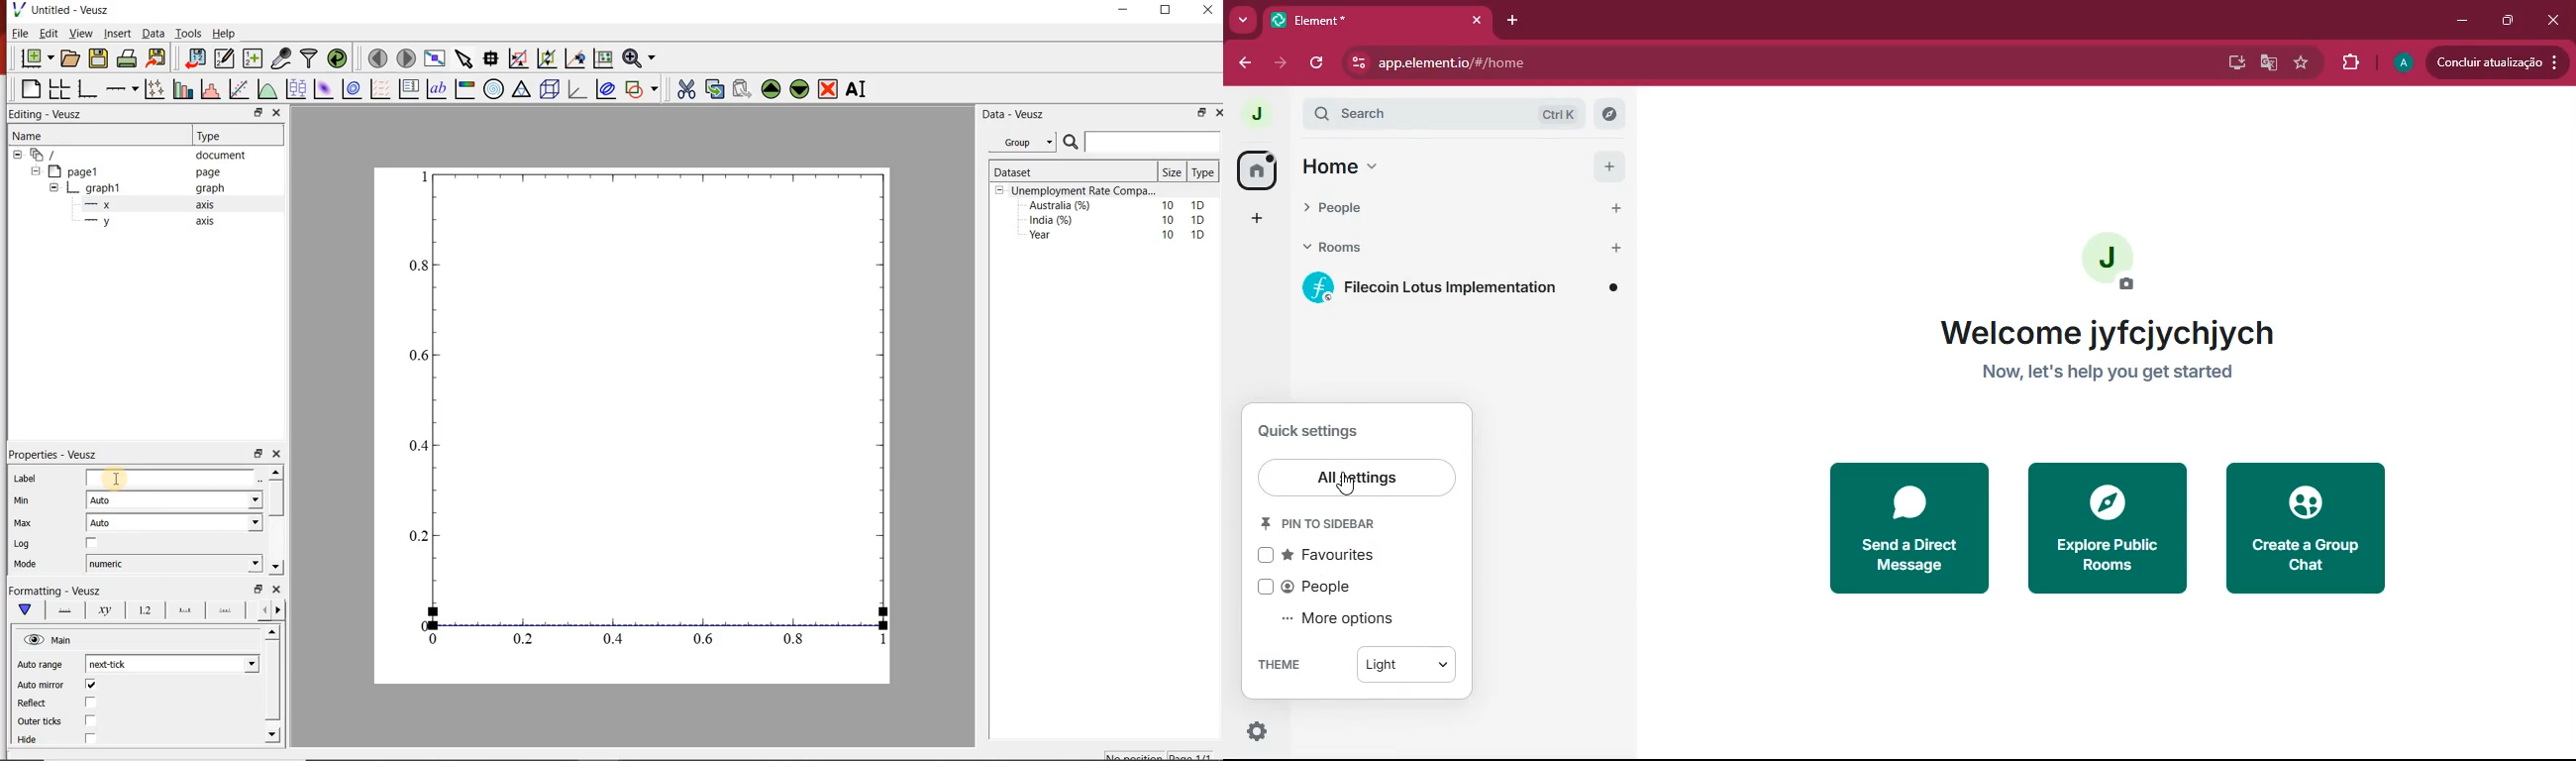 This screenshot has height=784, width=2576. Describe the element at coordinates (1025, 142) in the screenshot. I see `Group` at that location.